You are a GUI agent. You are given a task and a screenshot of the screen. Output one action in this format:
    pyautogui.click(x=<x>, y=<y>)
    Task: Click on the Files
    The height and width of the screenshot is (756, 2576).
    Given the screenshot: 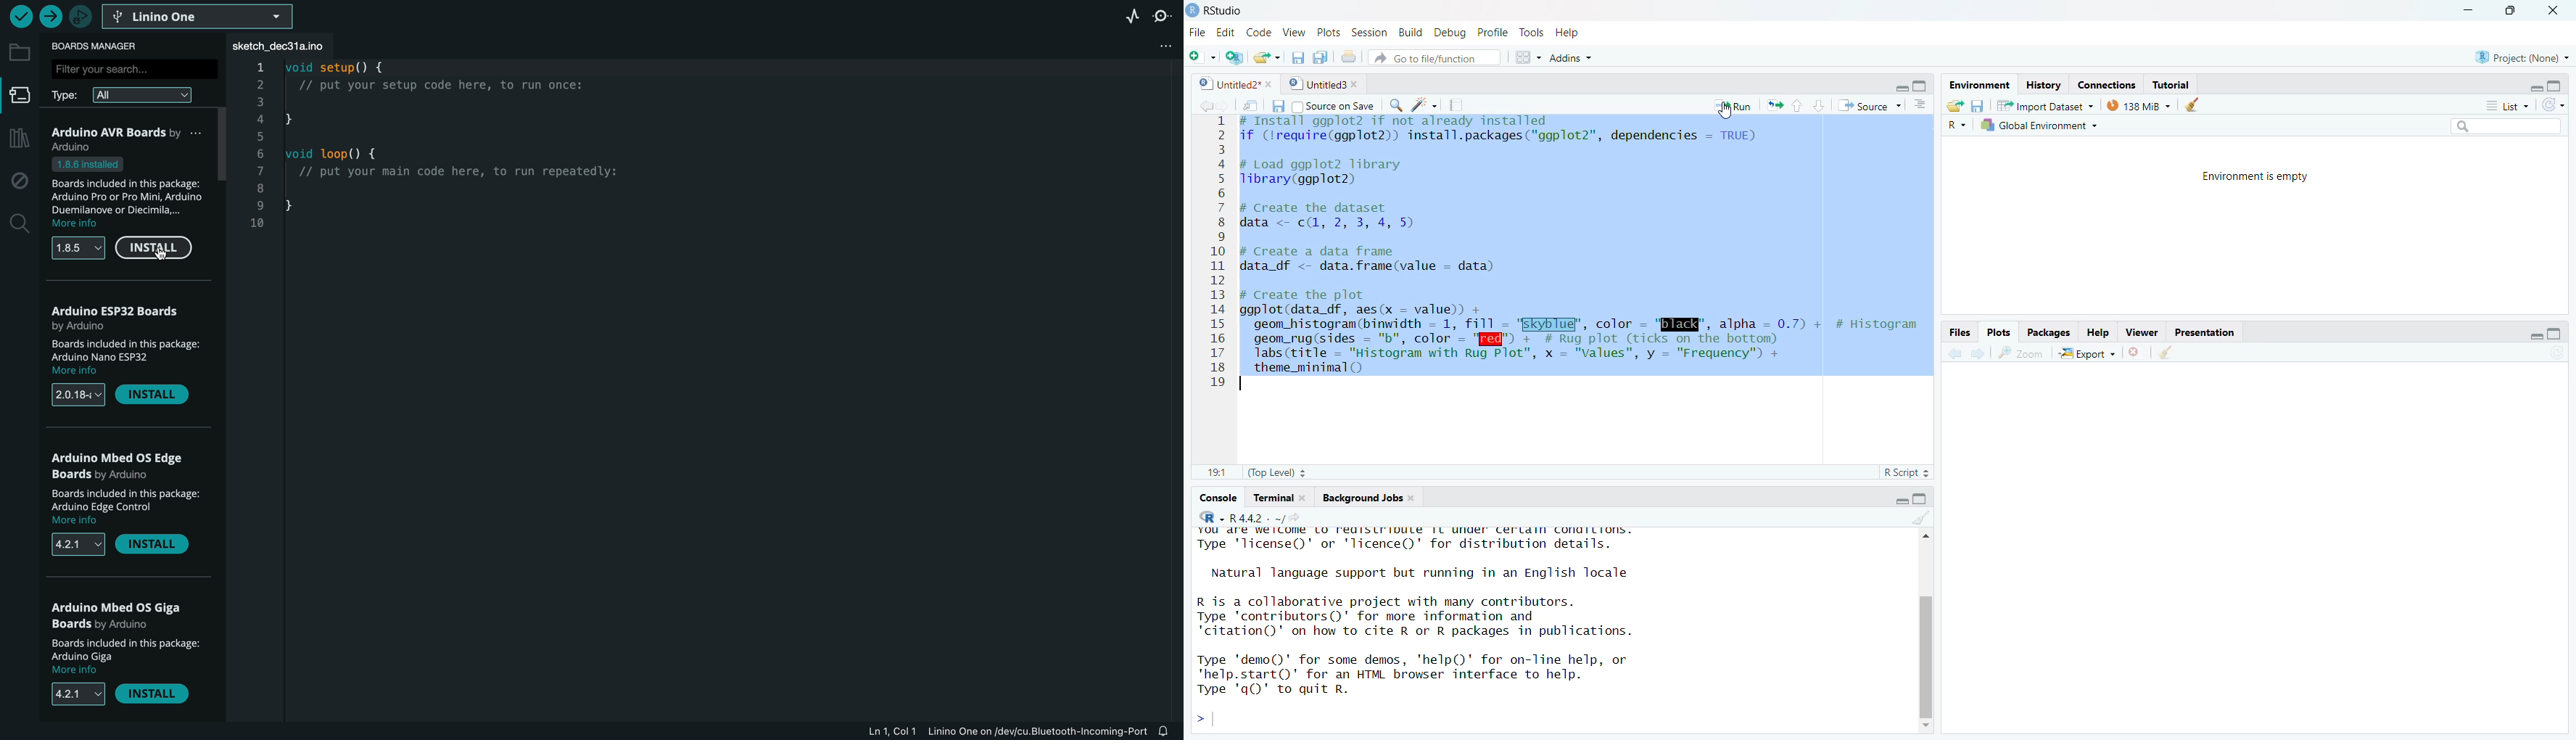 What is the action you would take?
    pyautogui.click(x=1956, y=330)
    